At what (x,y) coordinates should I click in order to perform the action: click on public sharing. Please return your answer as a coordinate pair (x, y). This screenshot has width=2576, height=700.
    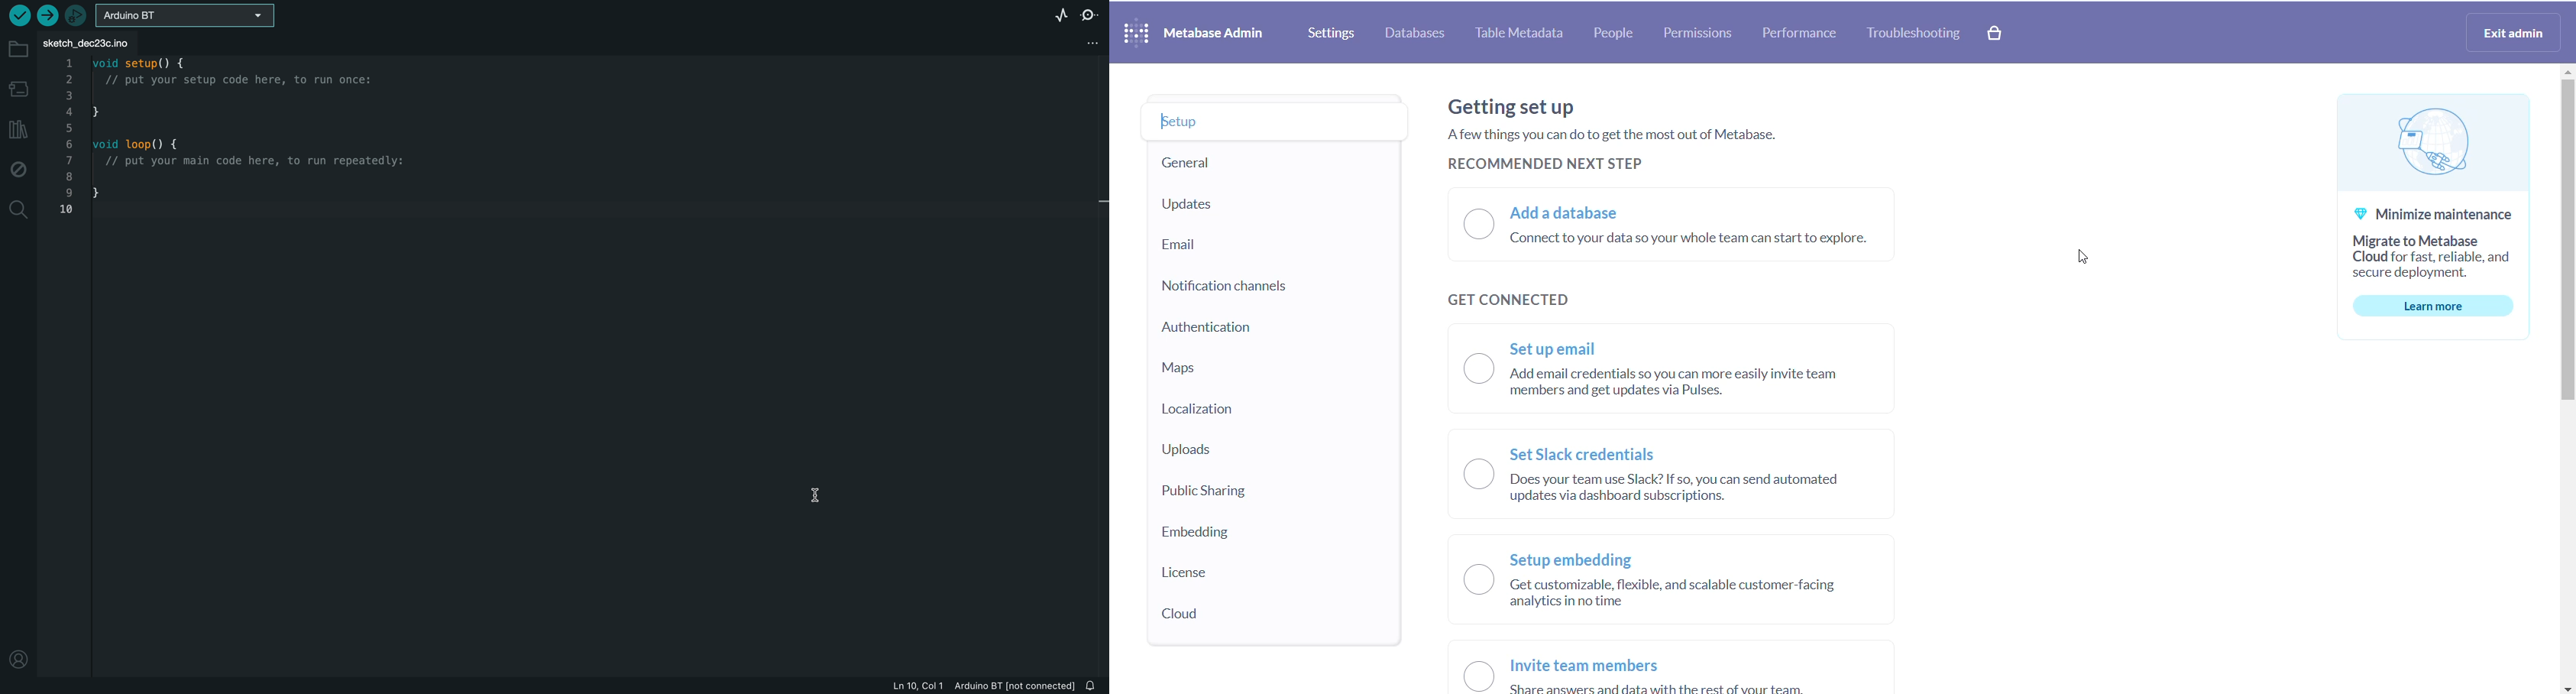
    Looking at the image, I should click on (1202, 491).